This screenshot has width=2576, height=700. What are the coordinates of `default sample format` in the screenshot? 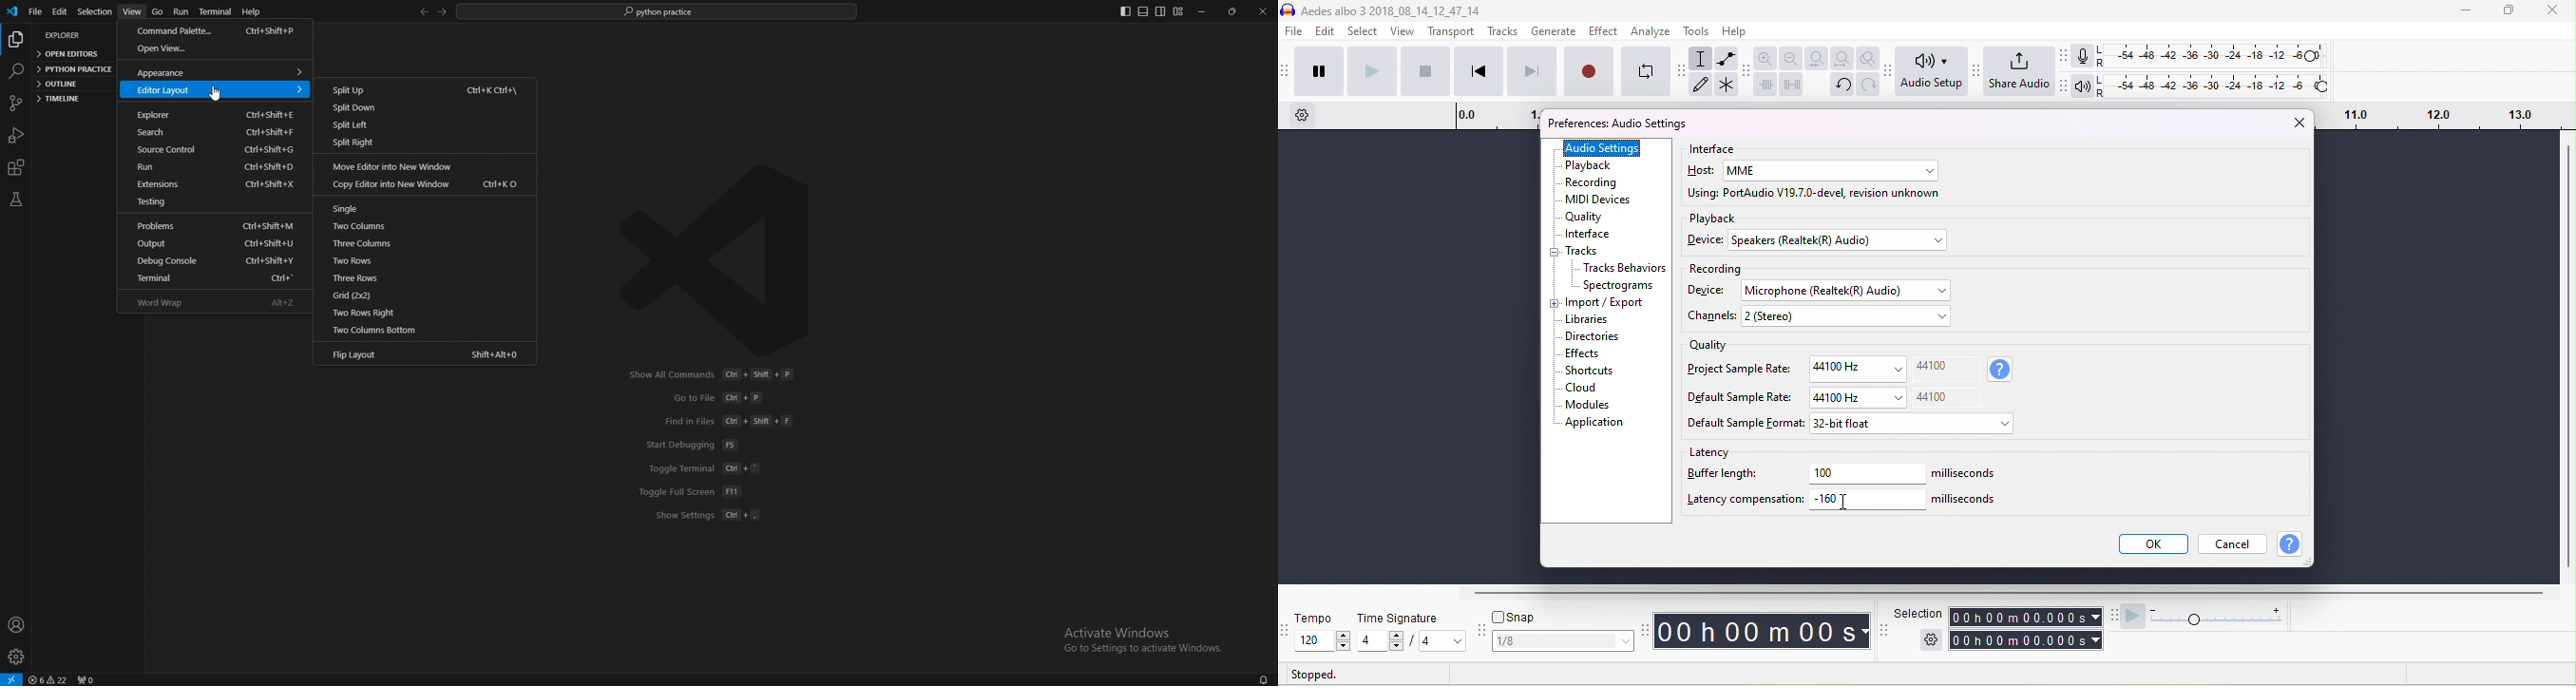 It's located at (1746, 424).